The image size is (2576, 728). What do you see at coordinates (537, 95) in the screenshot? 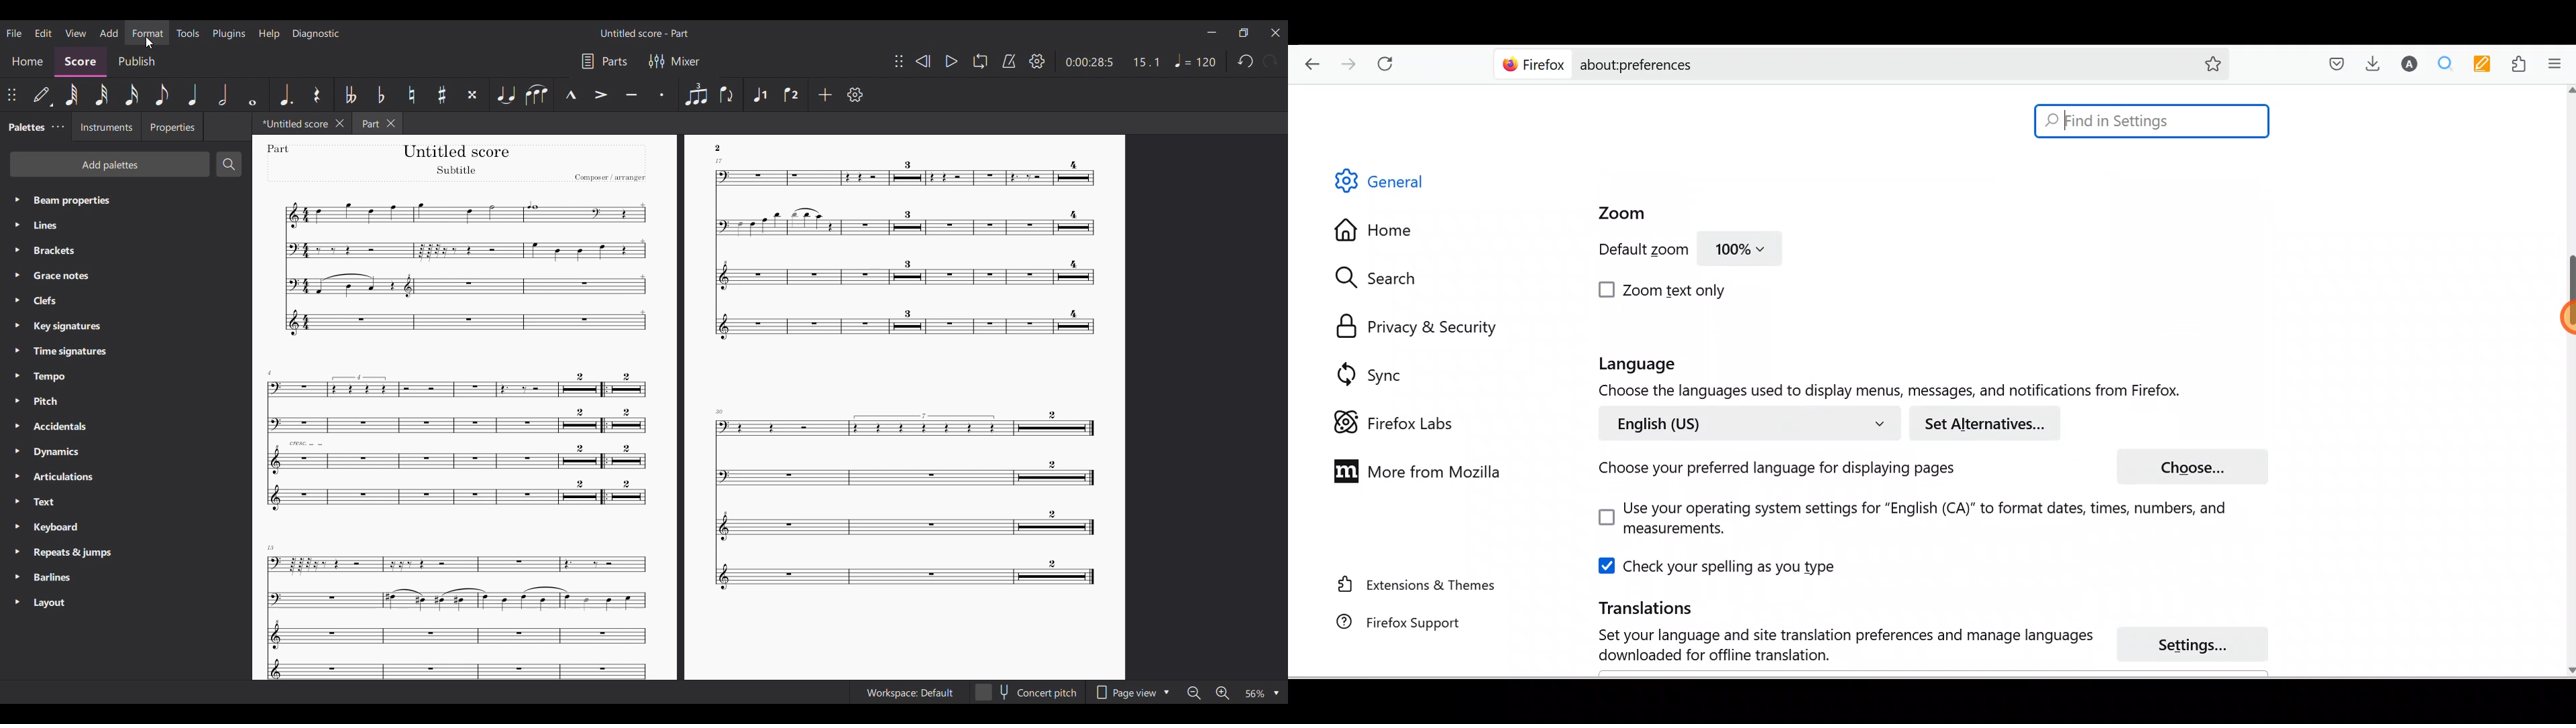
I see `Slur` at bounding box center [537, 95].